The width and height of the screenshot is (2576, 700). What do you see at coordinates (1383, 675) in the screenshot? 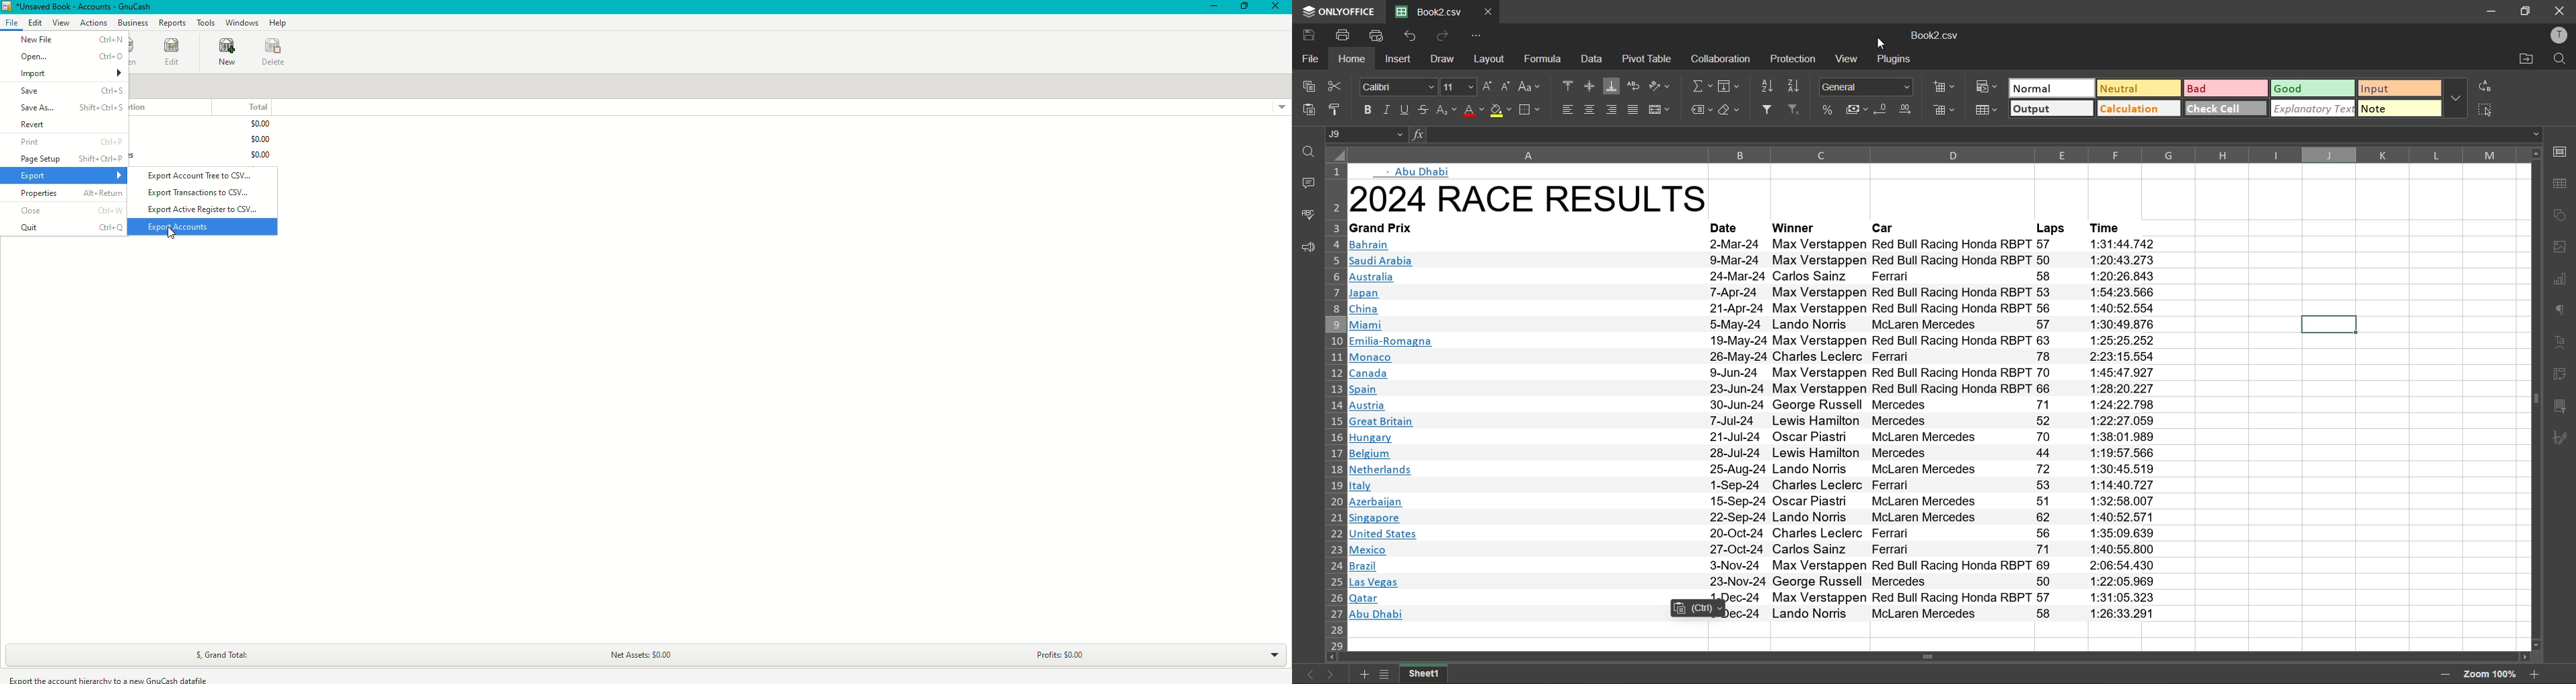
I see `list of sheets` at bounding box center [1383, 675].